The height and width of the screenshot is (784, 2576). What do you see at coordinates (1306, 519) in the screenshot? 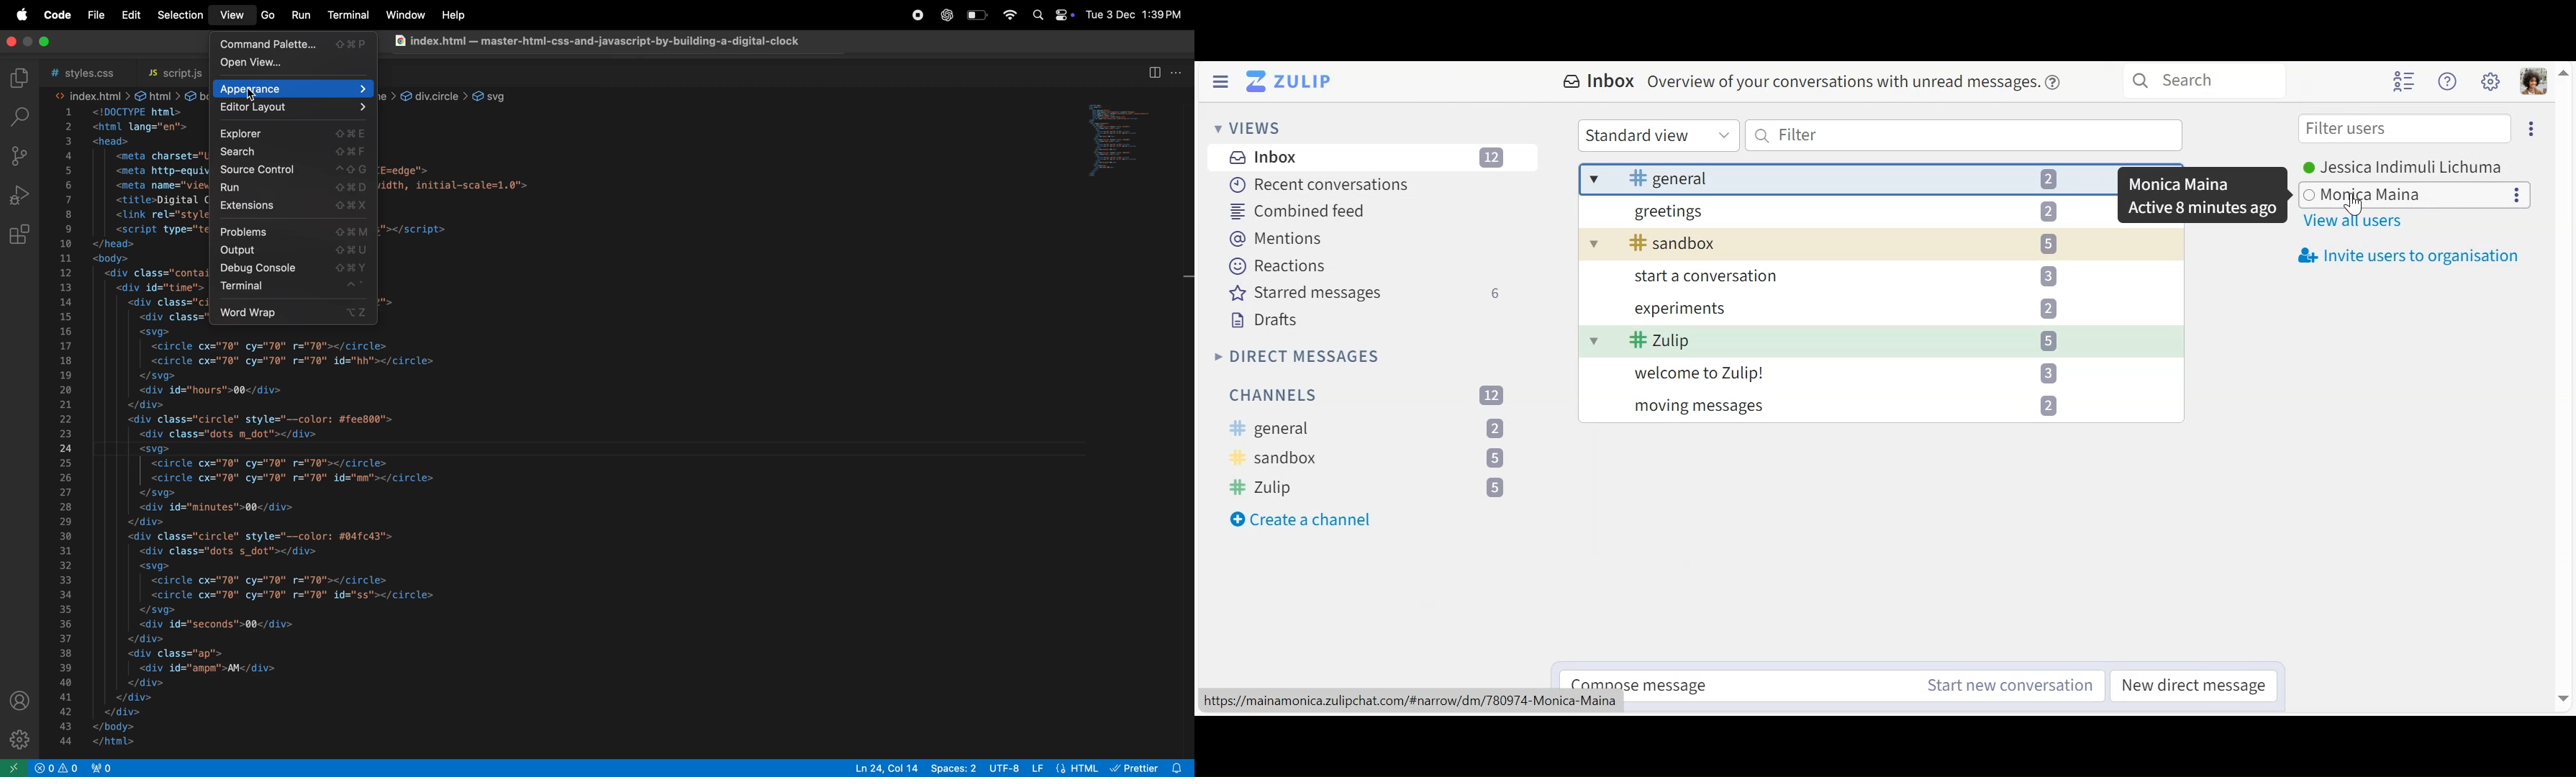
I see `Create a channel` at bounding box center [1306, 519].